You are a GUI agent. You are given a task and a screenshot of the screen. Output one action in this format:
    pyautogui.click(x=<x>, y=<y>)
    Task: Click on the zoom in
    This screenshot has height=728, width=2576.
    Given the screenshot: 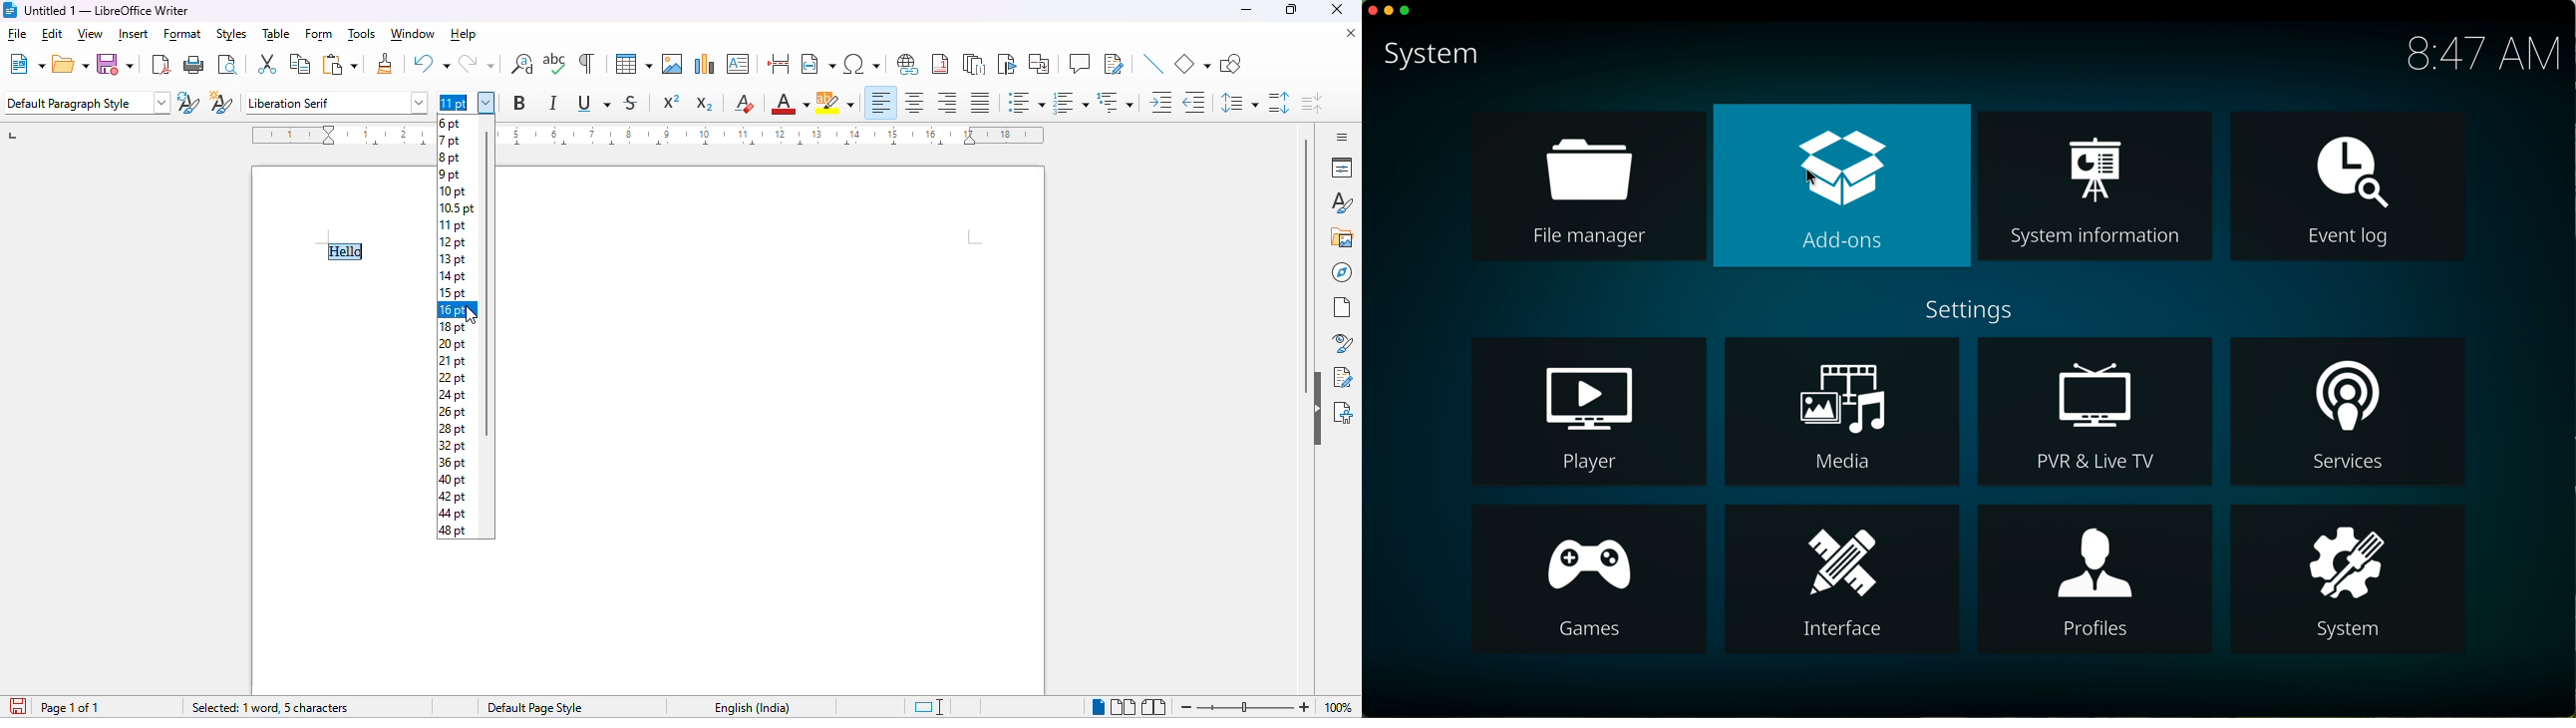 What is the action you would take?
    pyautogui.click(x=1303, y=706)
    